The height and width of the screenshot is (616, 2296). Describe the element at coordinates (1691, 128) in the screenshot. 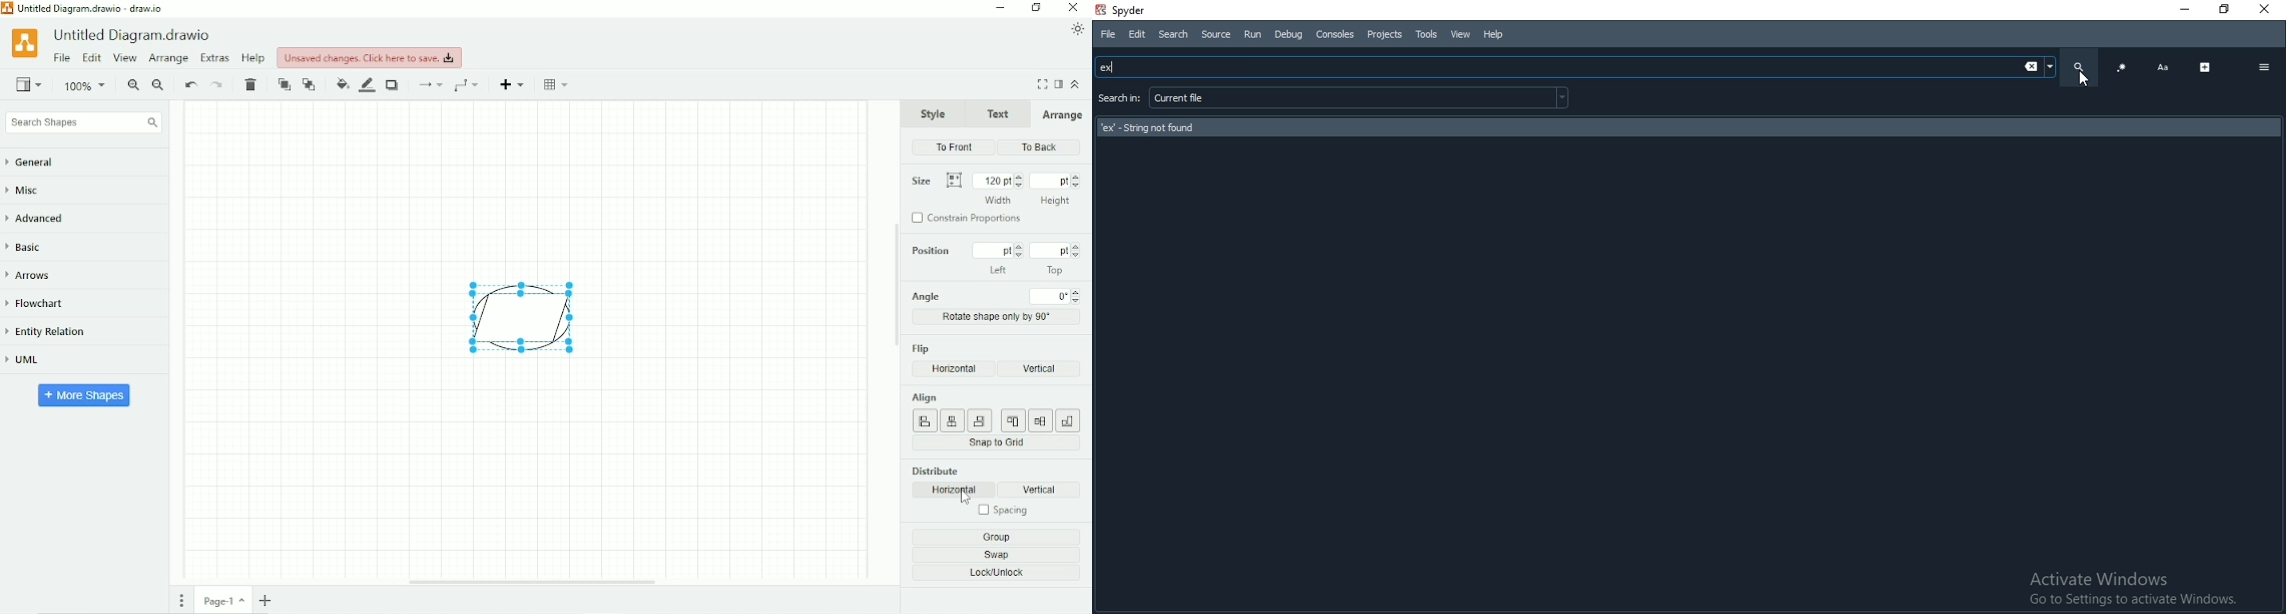

I see `search result` at that location.